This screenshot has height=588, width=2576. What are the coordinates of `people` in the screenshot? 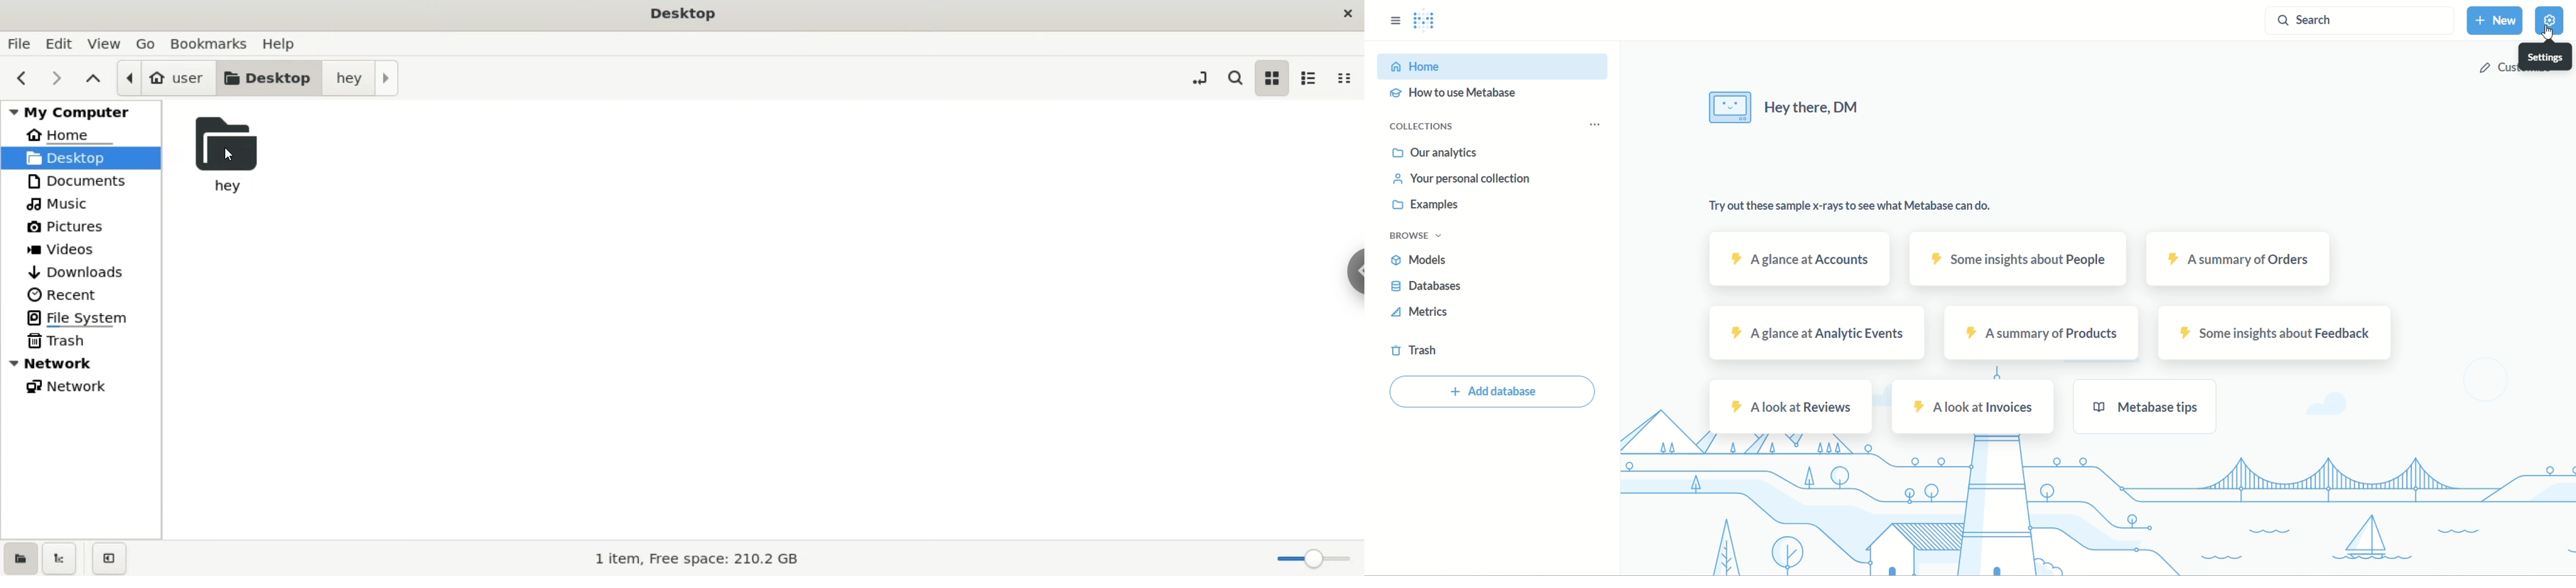 It's located at (2019, 258).